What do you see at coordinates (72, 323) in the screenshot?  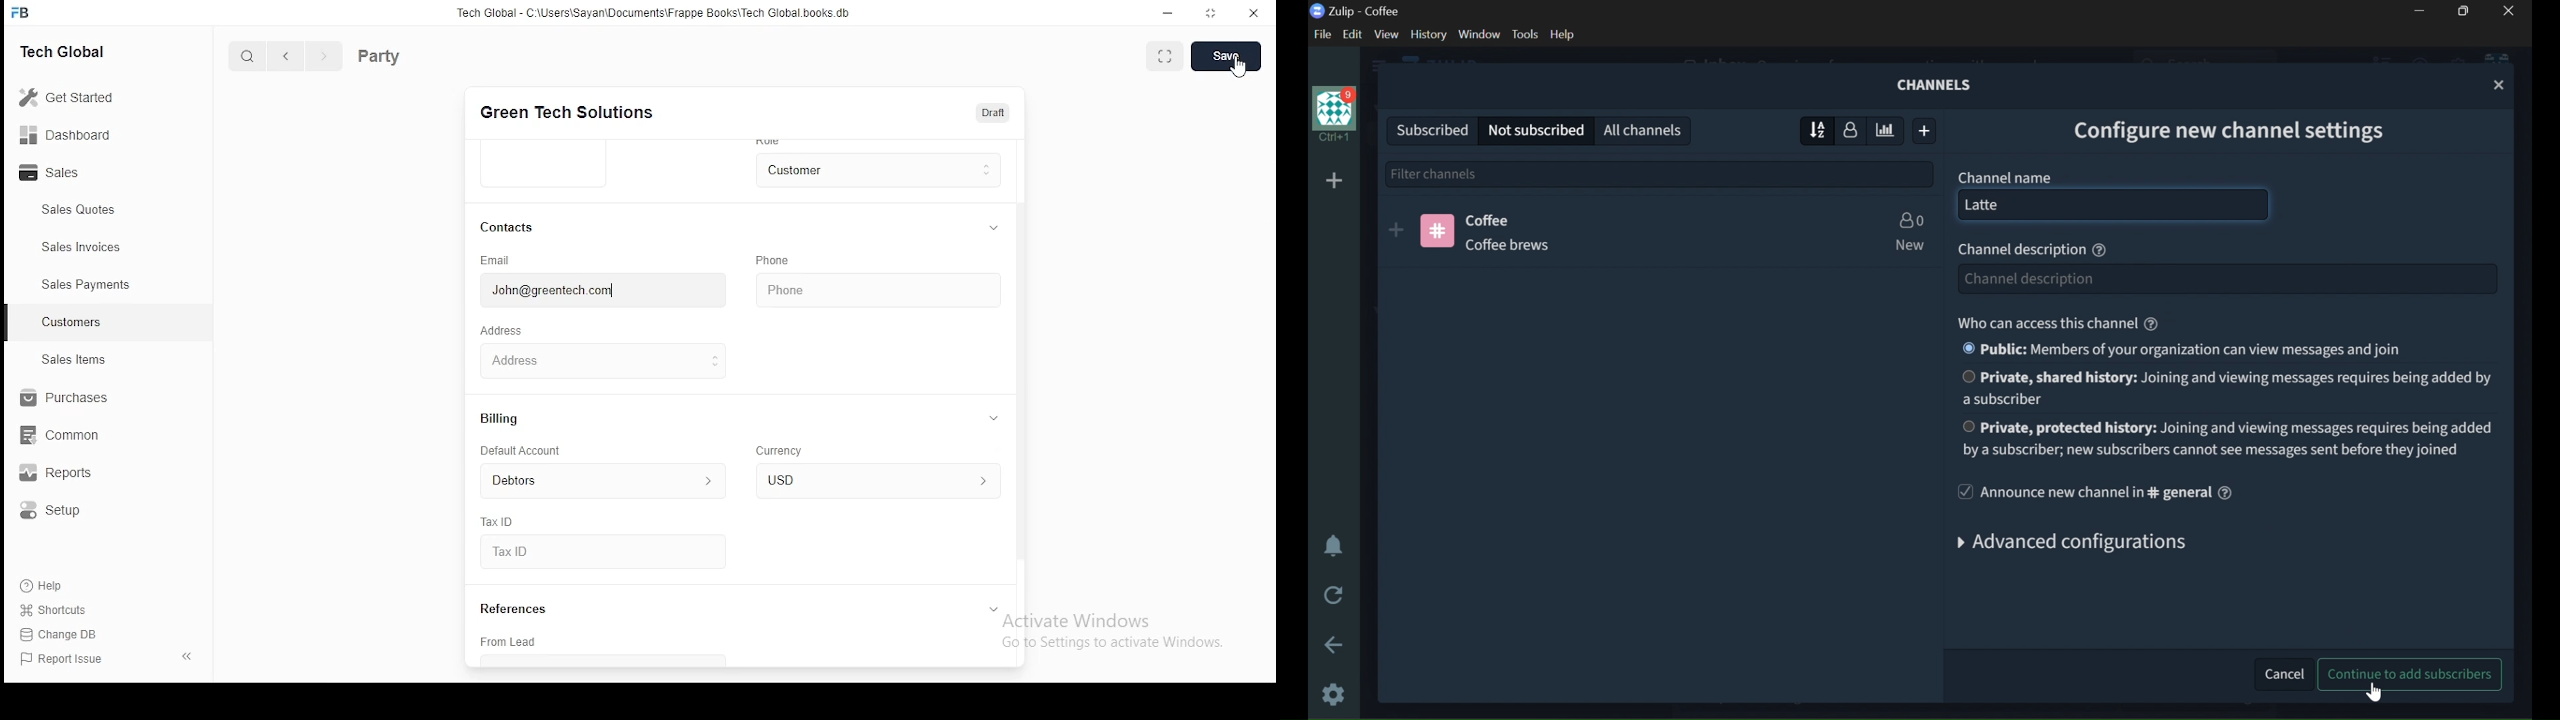 I see `customers` at bounding box center [72, 323].